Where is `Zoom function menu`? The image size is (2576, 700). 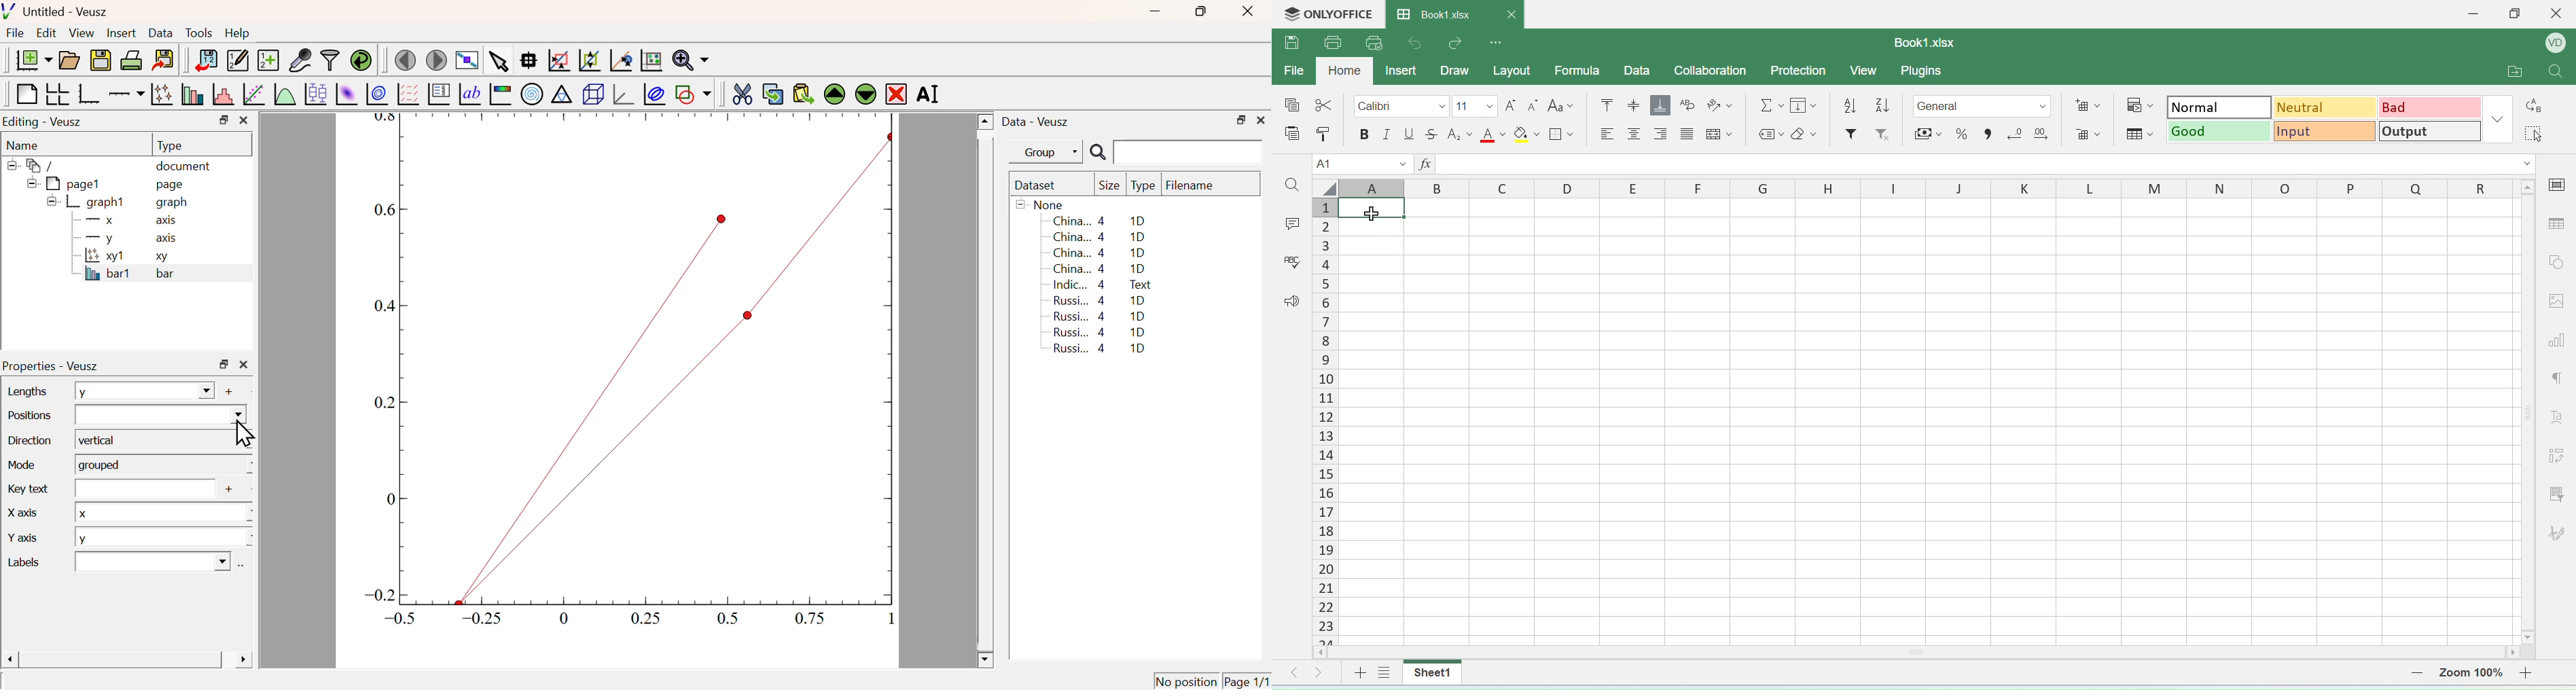
Zoom function menu is located at coordinates (691, 59).